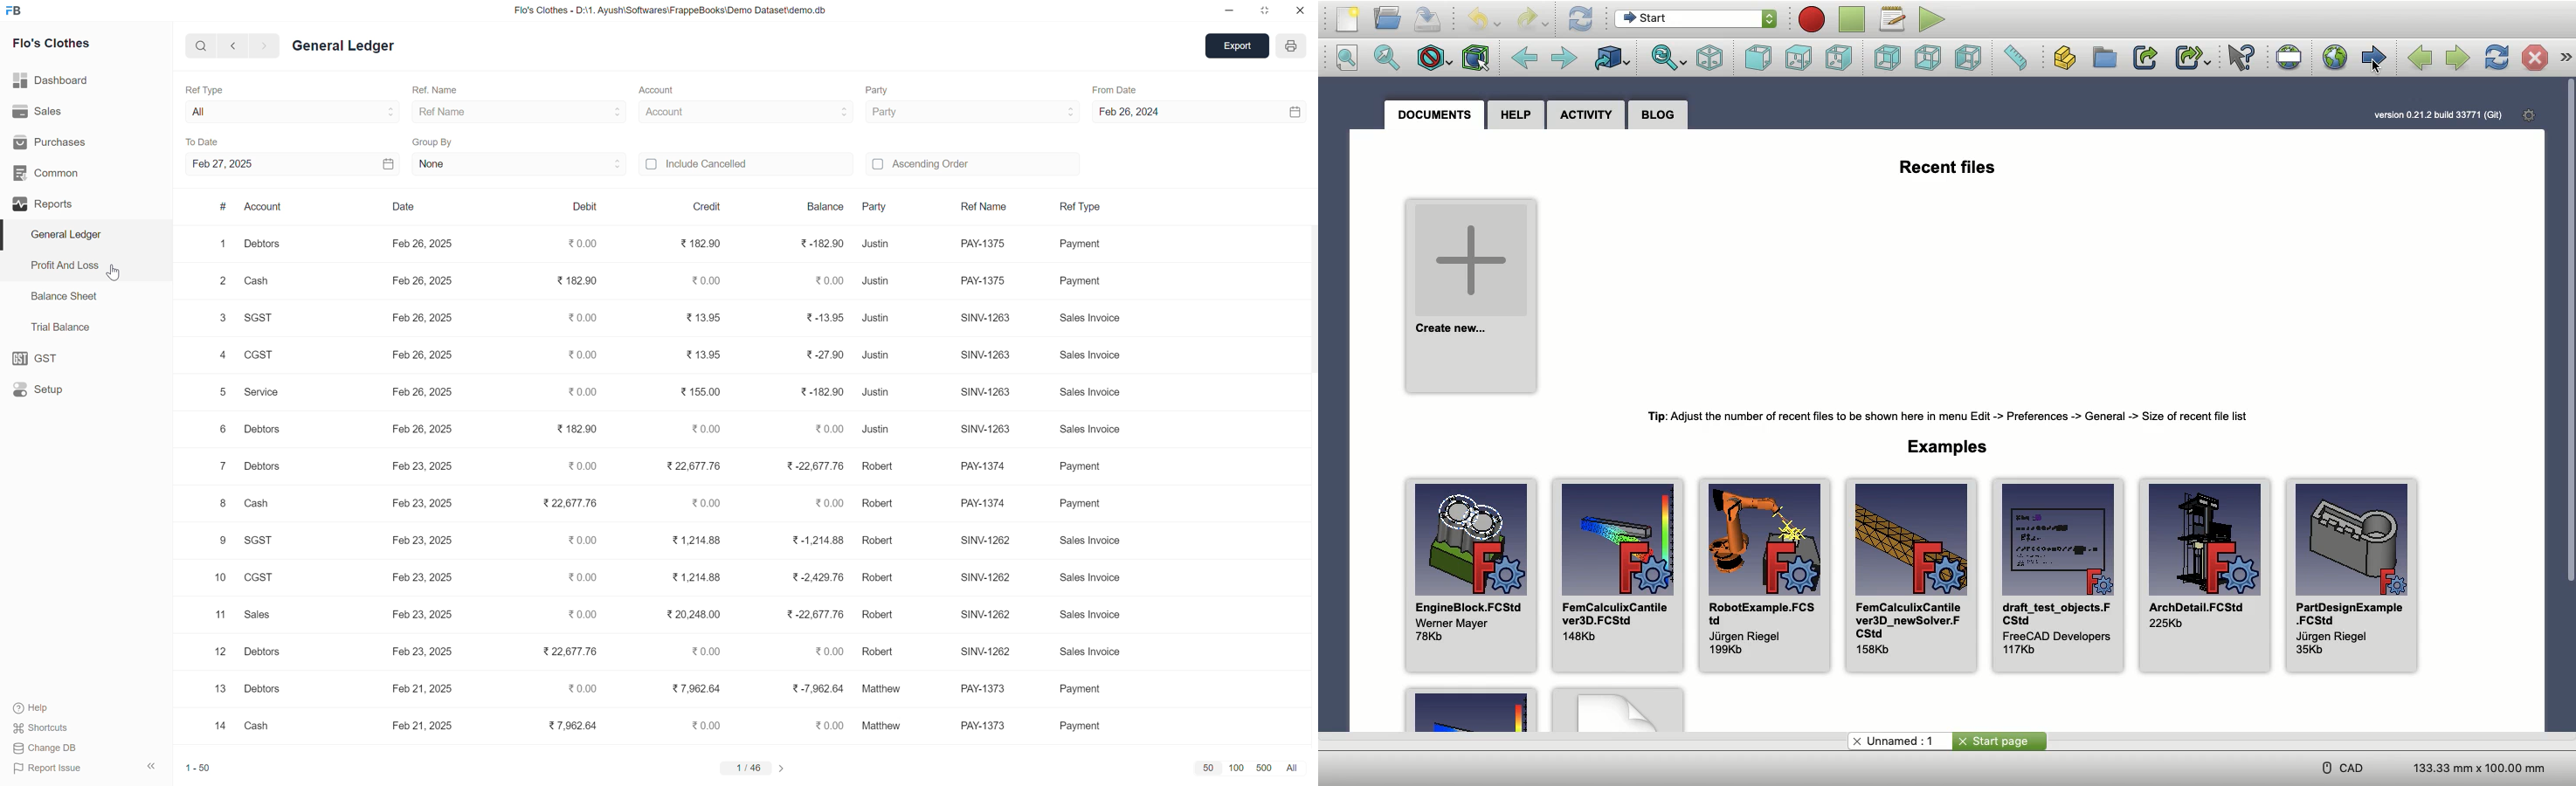 This screenshot has width=2576, height=812. I want to click on ₹-22,677.76, so click(810, 616).